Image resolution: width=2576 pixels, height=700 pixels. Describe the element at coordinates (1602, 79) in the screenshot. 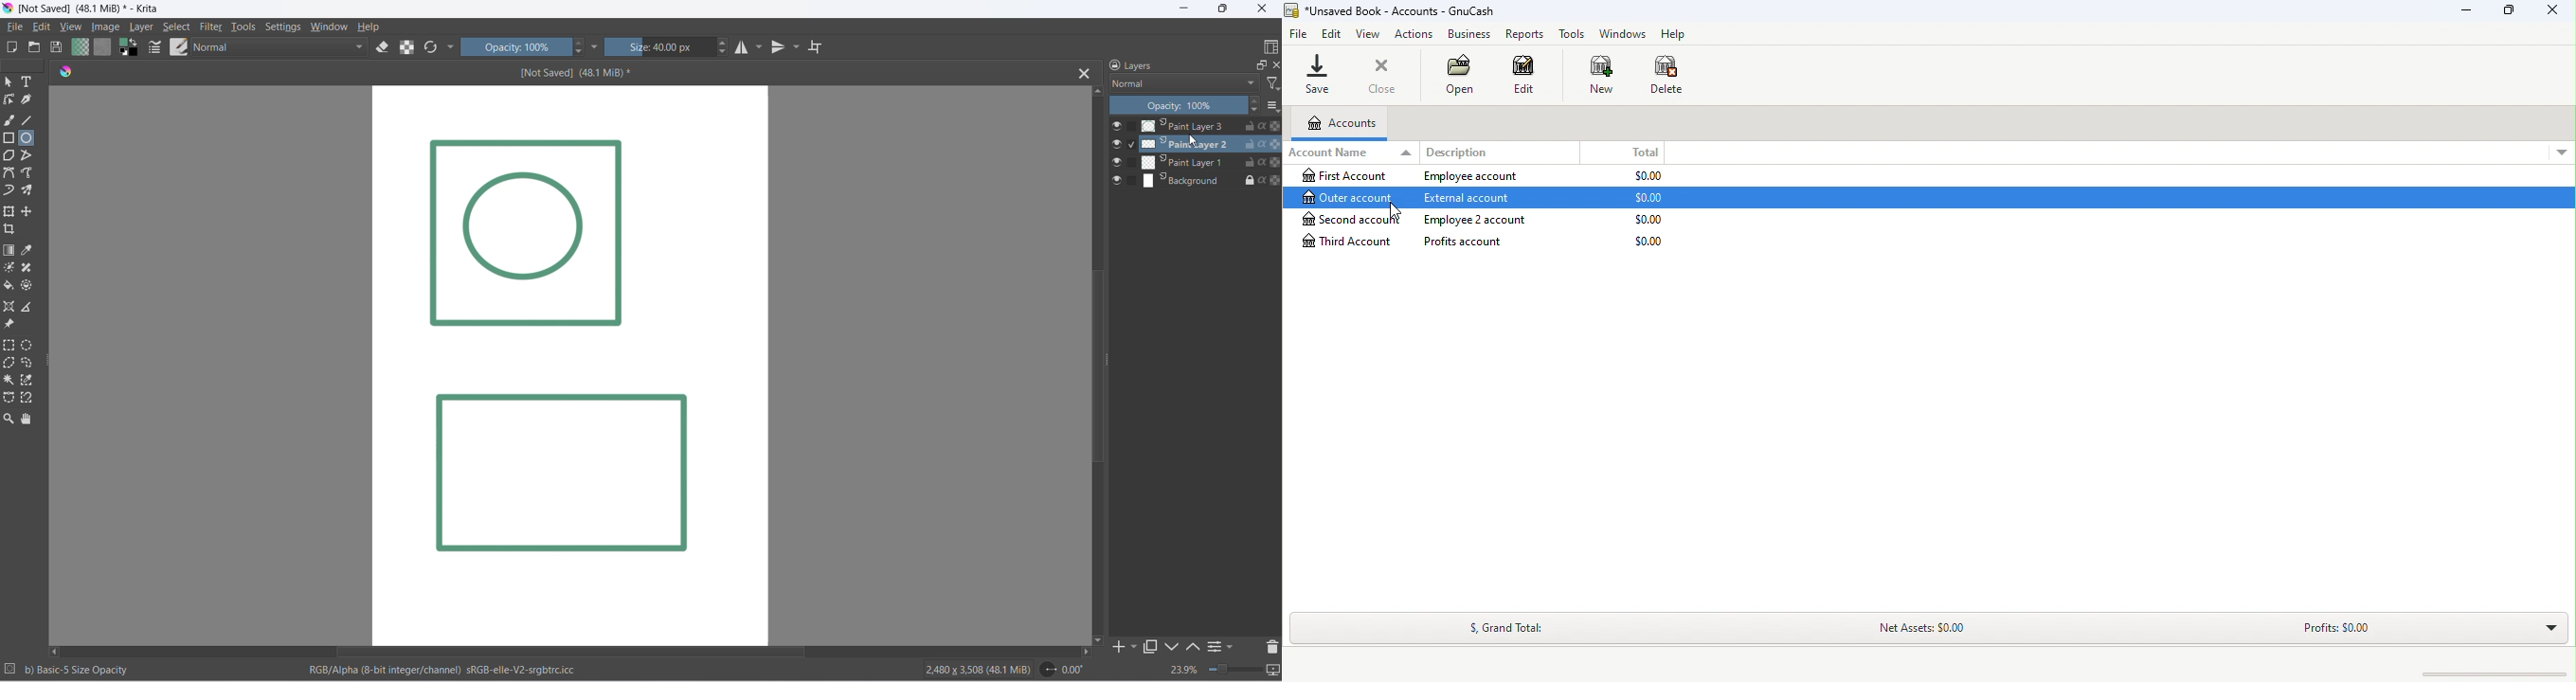

I see `New` at that location.